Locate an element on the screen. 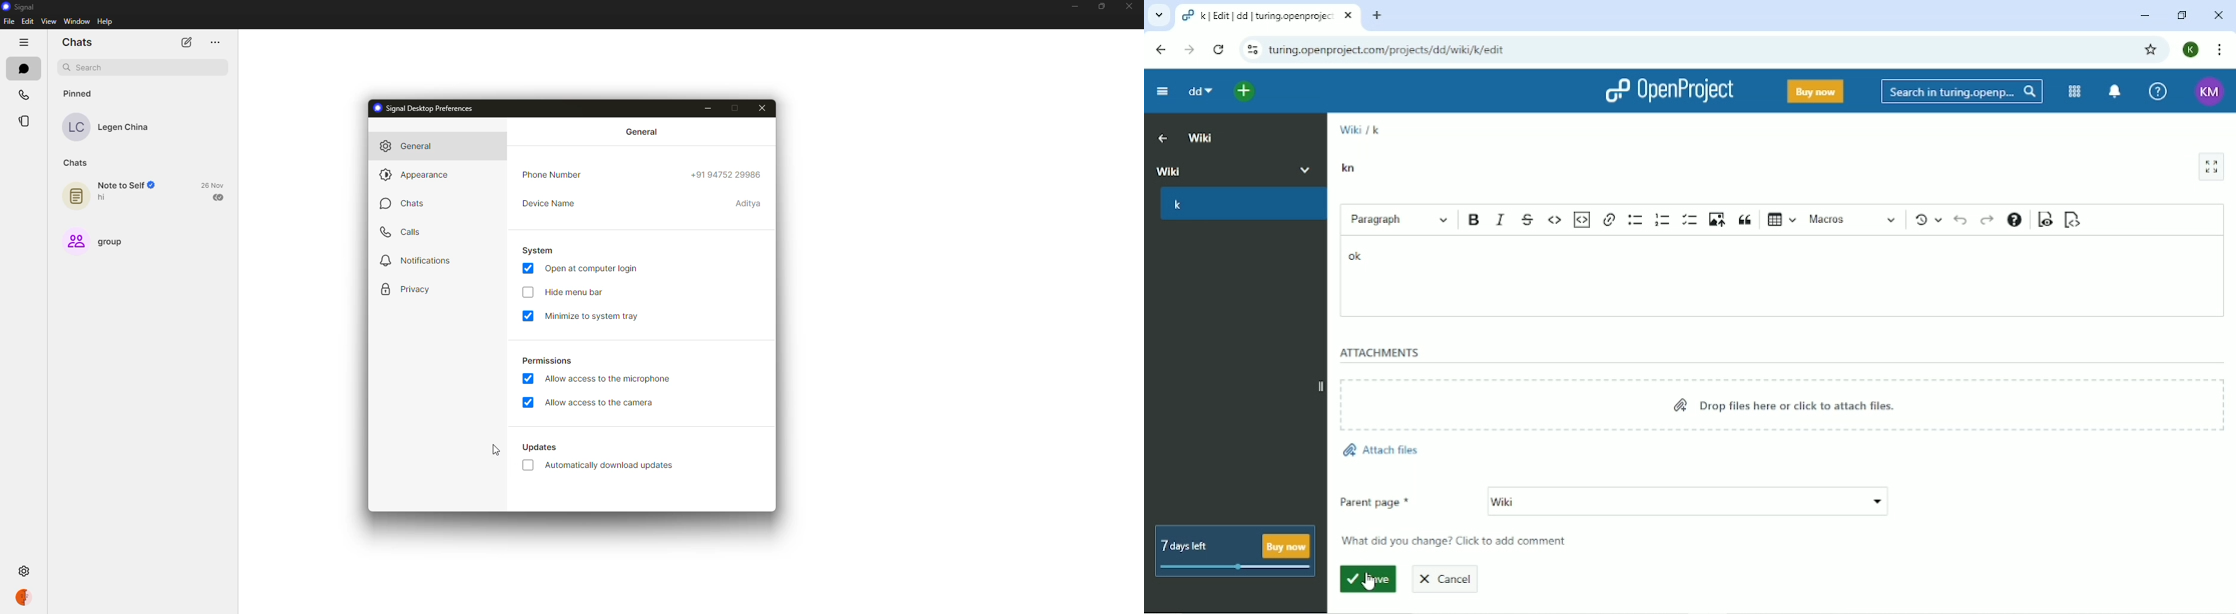 The image size is (2240, 616). close is located at coordinates (762, 108).